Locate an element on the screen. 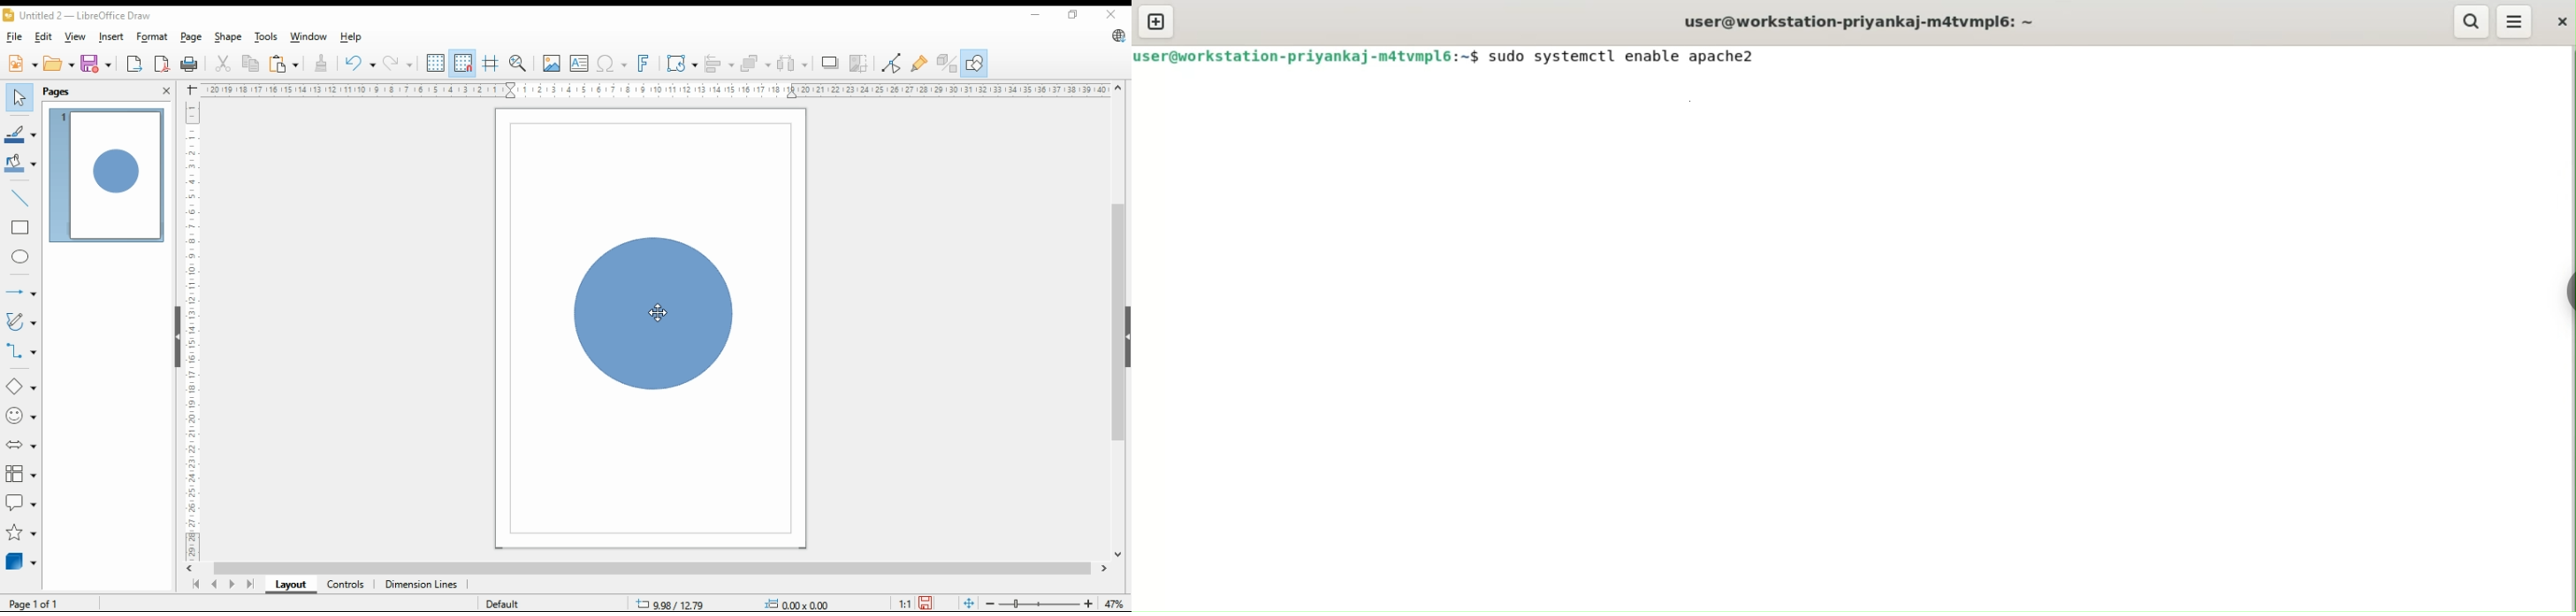  paste is located at coordinates (284, 65).